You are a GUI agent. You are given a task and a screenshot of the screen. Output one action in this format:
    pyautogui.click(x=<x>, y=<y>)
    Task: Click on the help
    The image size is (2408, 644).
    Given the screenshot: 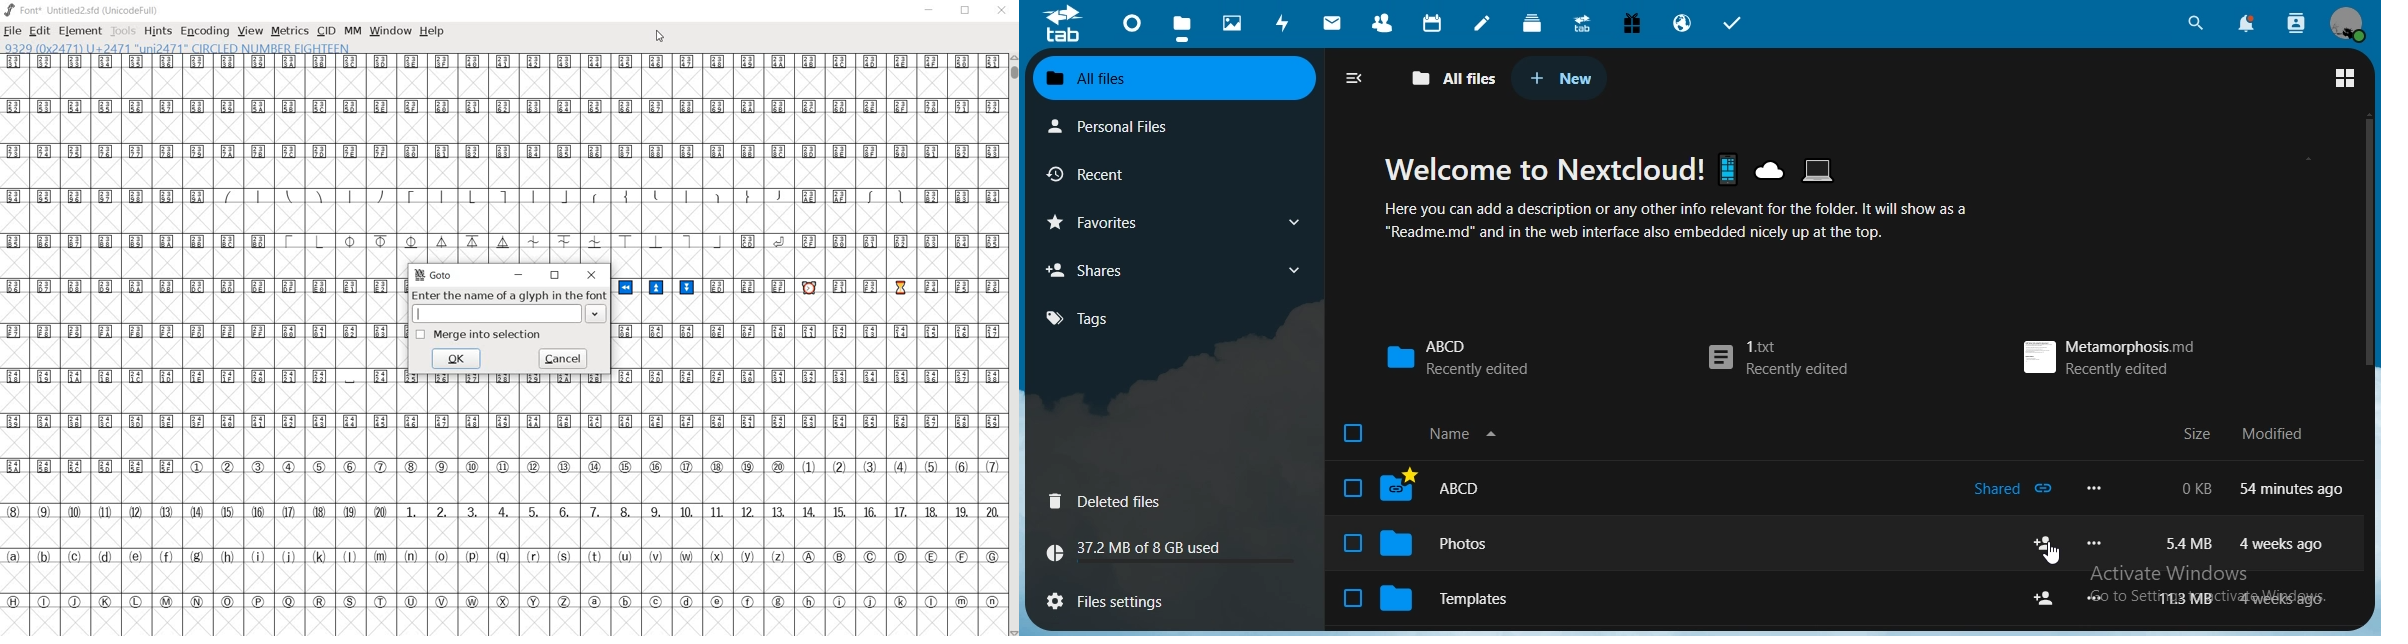 What is the action you would take?
    pyautogui.click(x=432, y=32)
    